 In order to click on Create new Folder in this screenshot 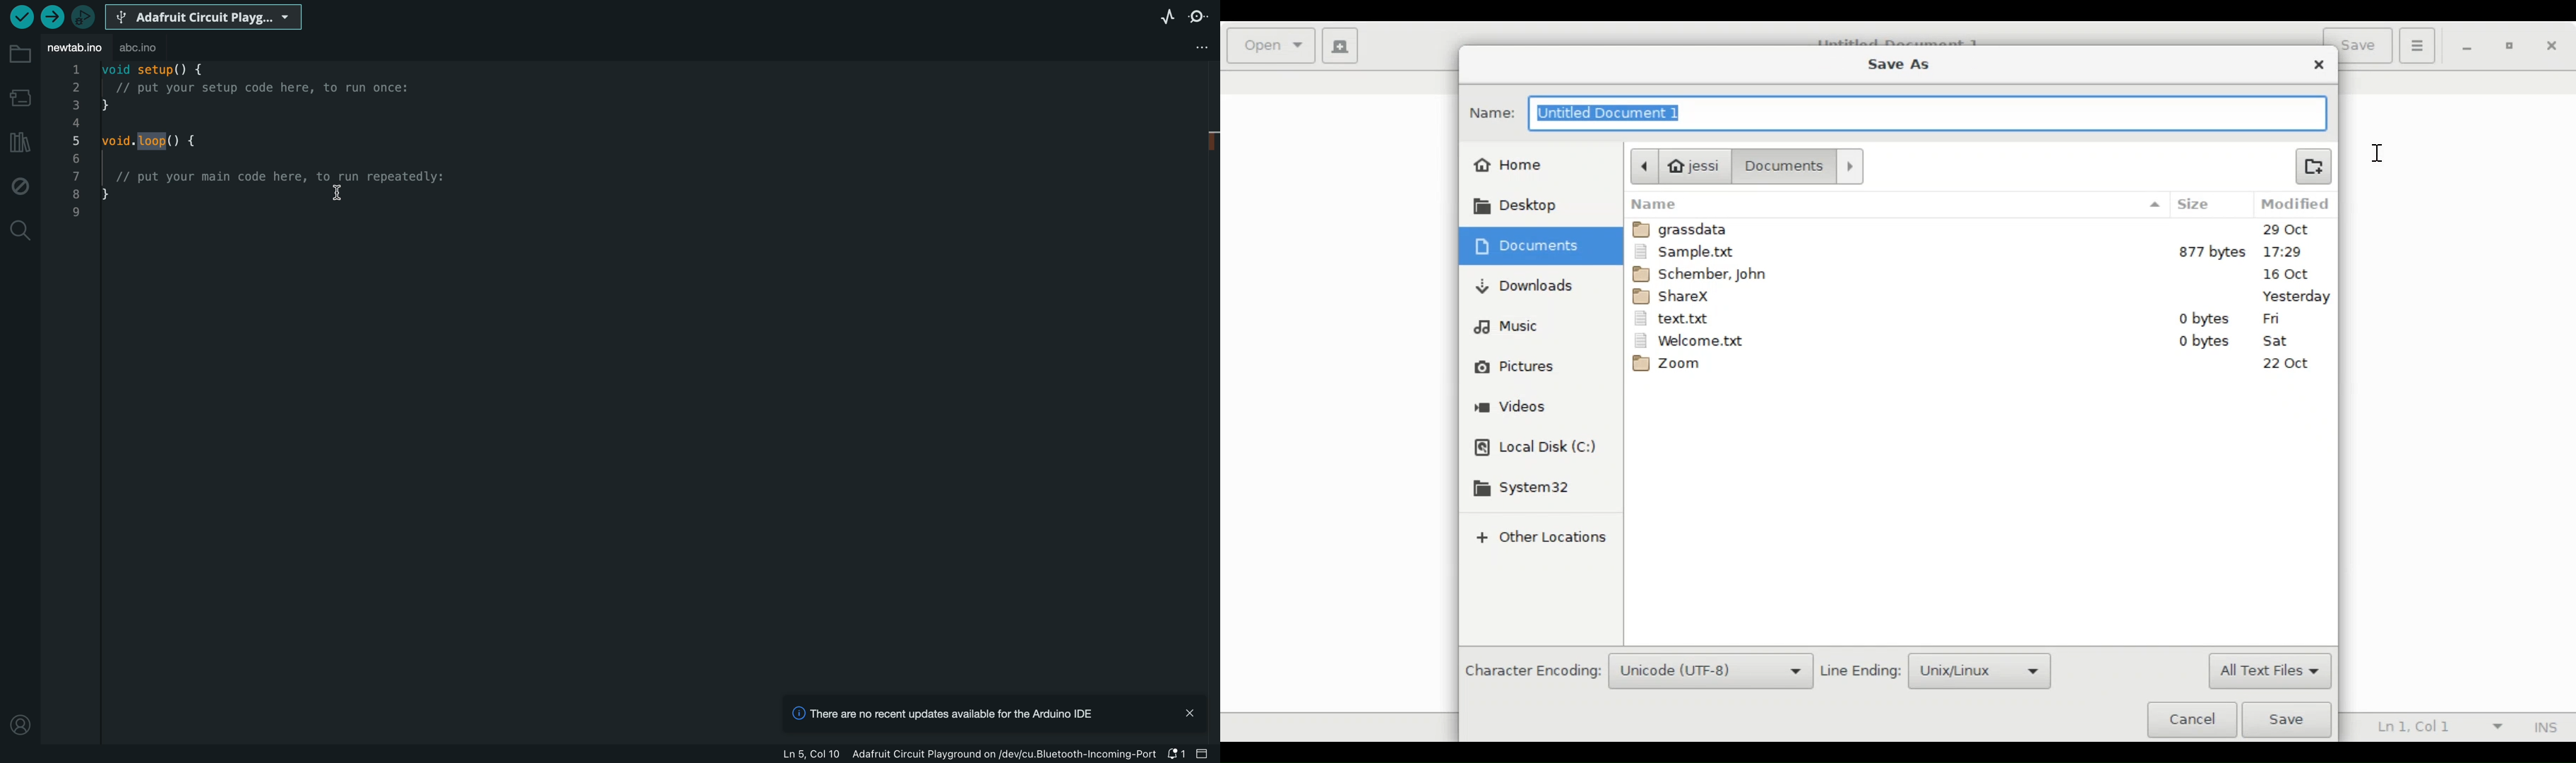, I will do `click(2313, 165)`.